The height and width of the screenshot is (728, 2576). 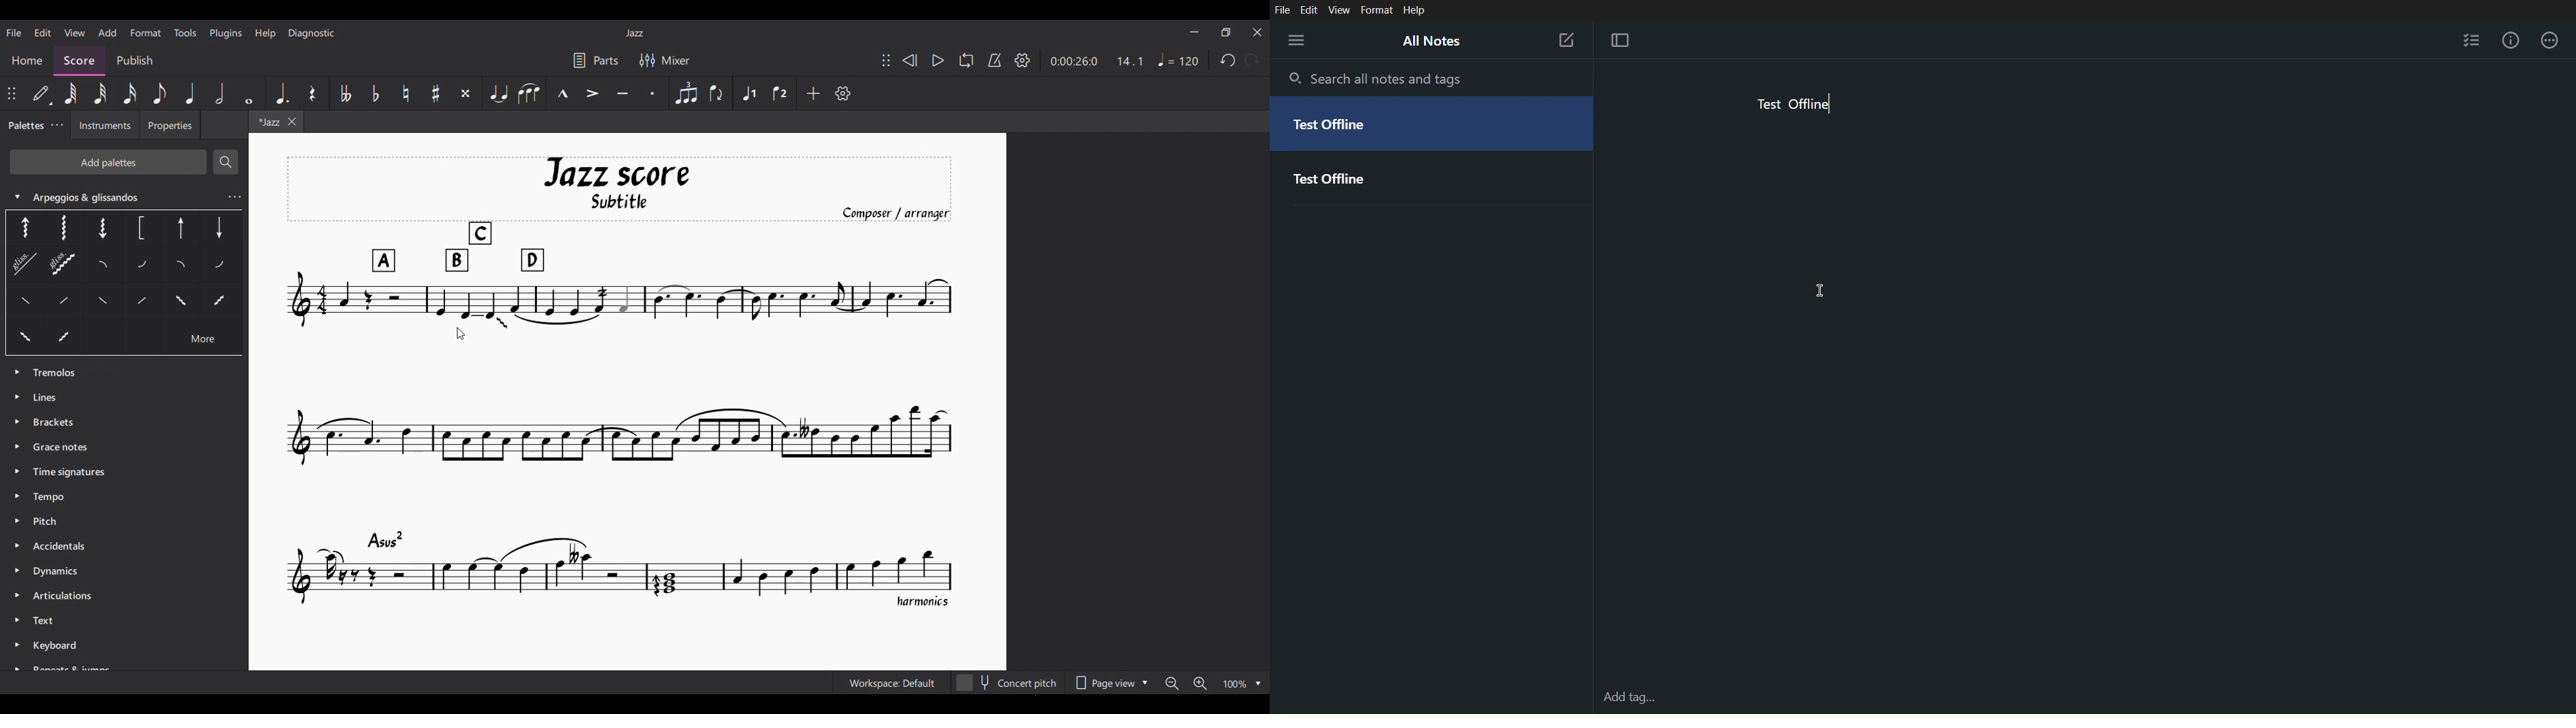 I want to click on Straight , so click(x=27, y=305).